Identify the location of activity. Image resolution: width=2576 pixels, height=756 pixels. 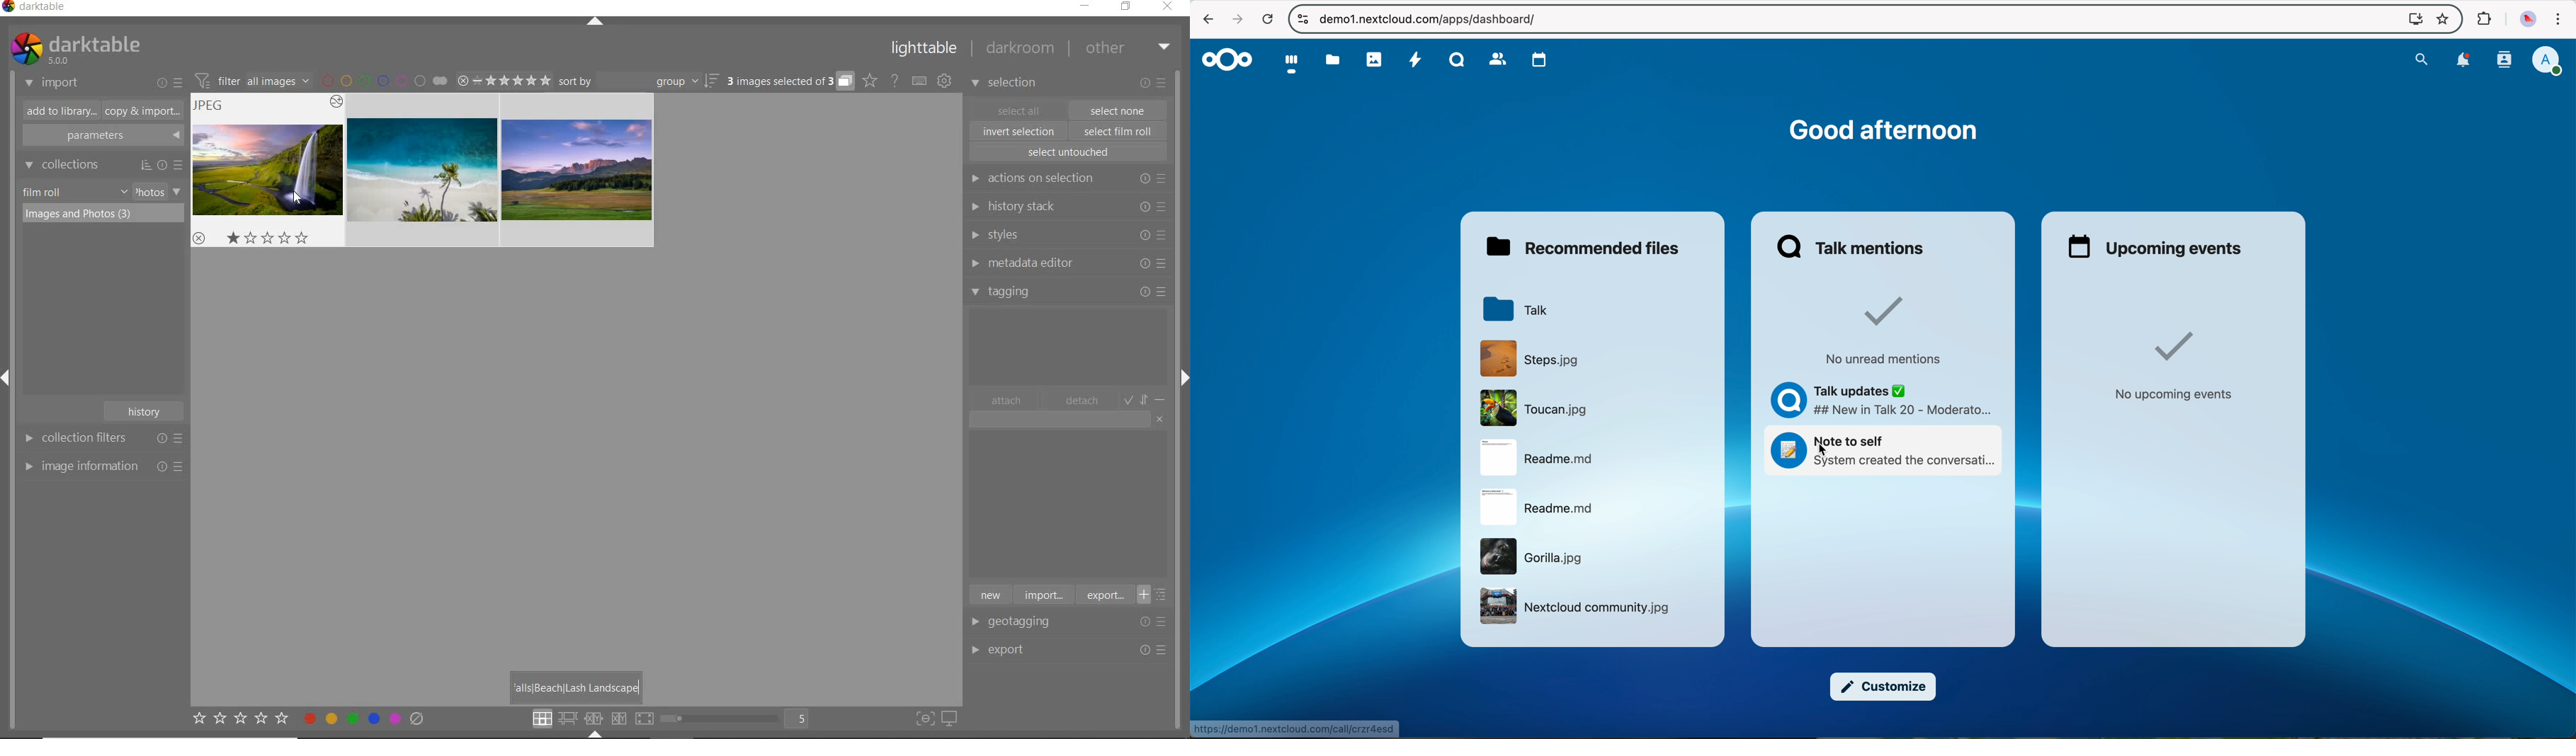
(1418, 59).